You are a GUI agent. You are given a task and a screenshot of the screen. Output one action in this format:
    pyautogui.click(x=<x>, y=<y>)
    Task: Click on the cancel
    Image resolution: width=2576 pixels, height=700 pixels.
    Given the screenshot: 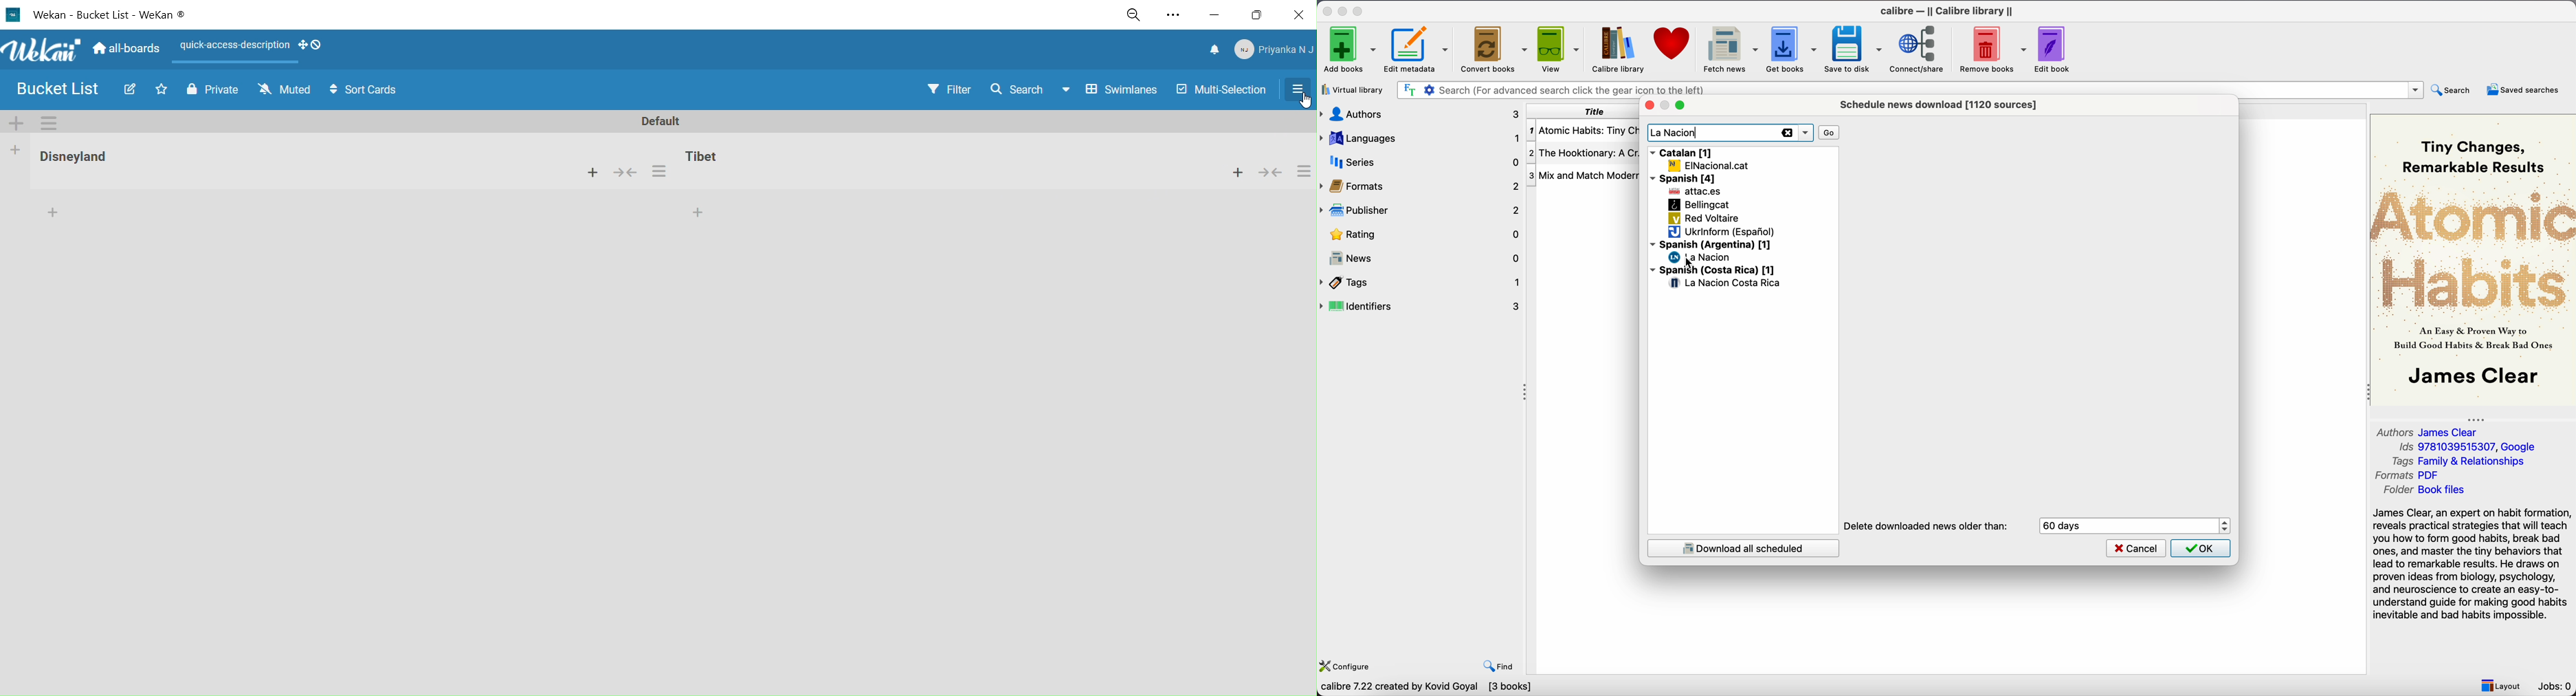 What is the action you would take?
    pyautogui.click(x=2136, y=548)
    